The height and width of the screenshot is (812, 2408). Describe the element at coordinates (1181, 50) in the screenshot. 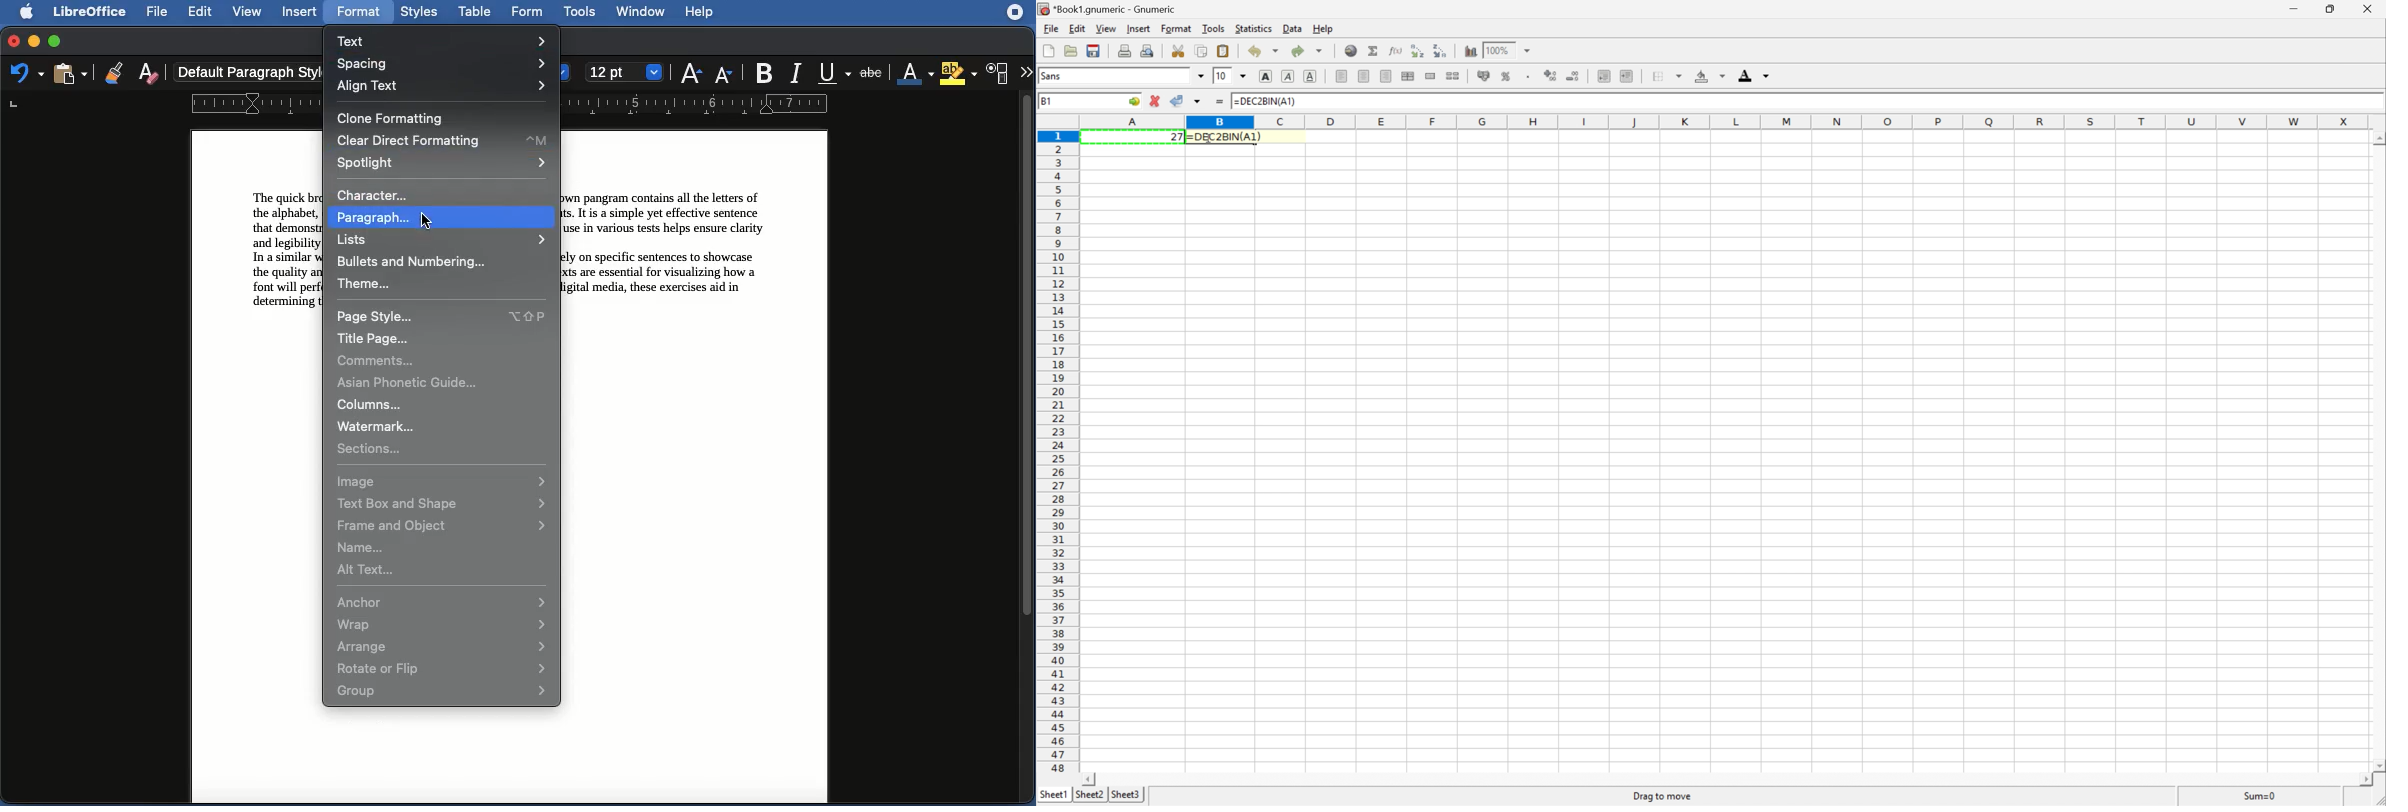

I see `Cut selection` at that location.